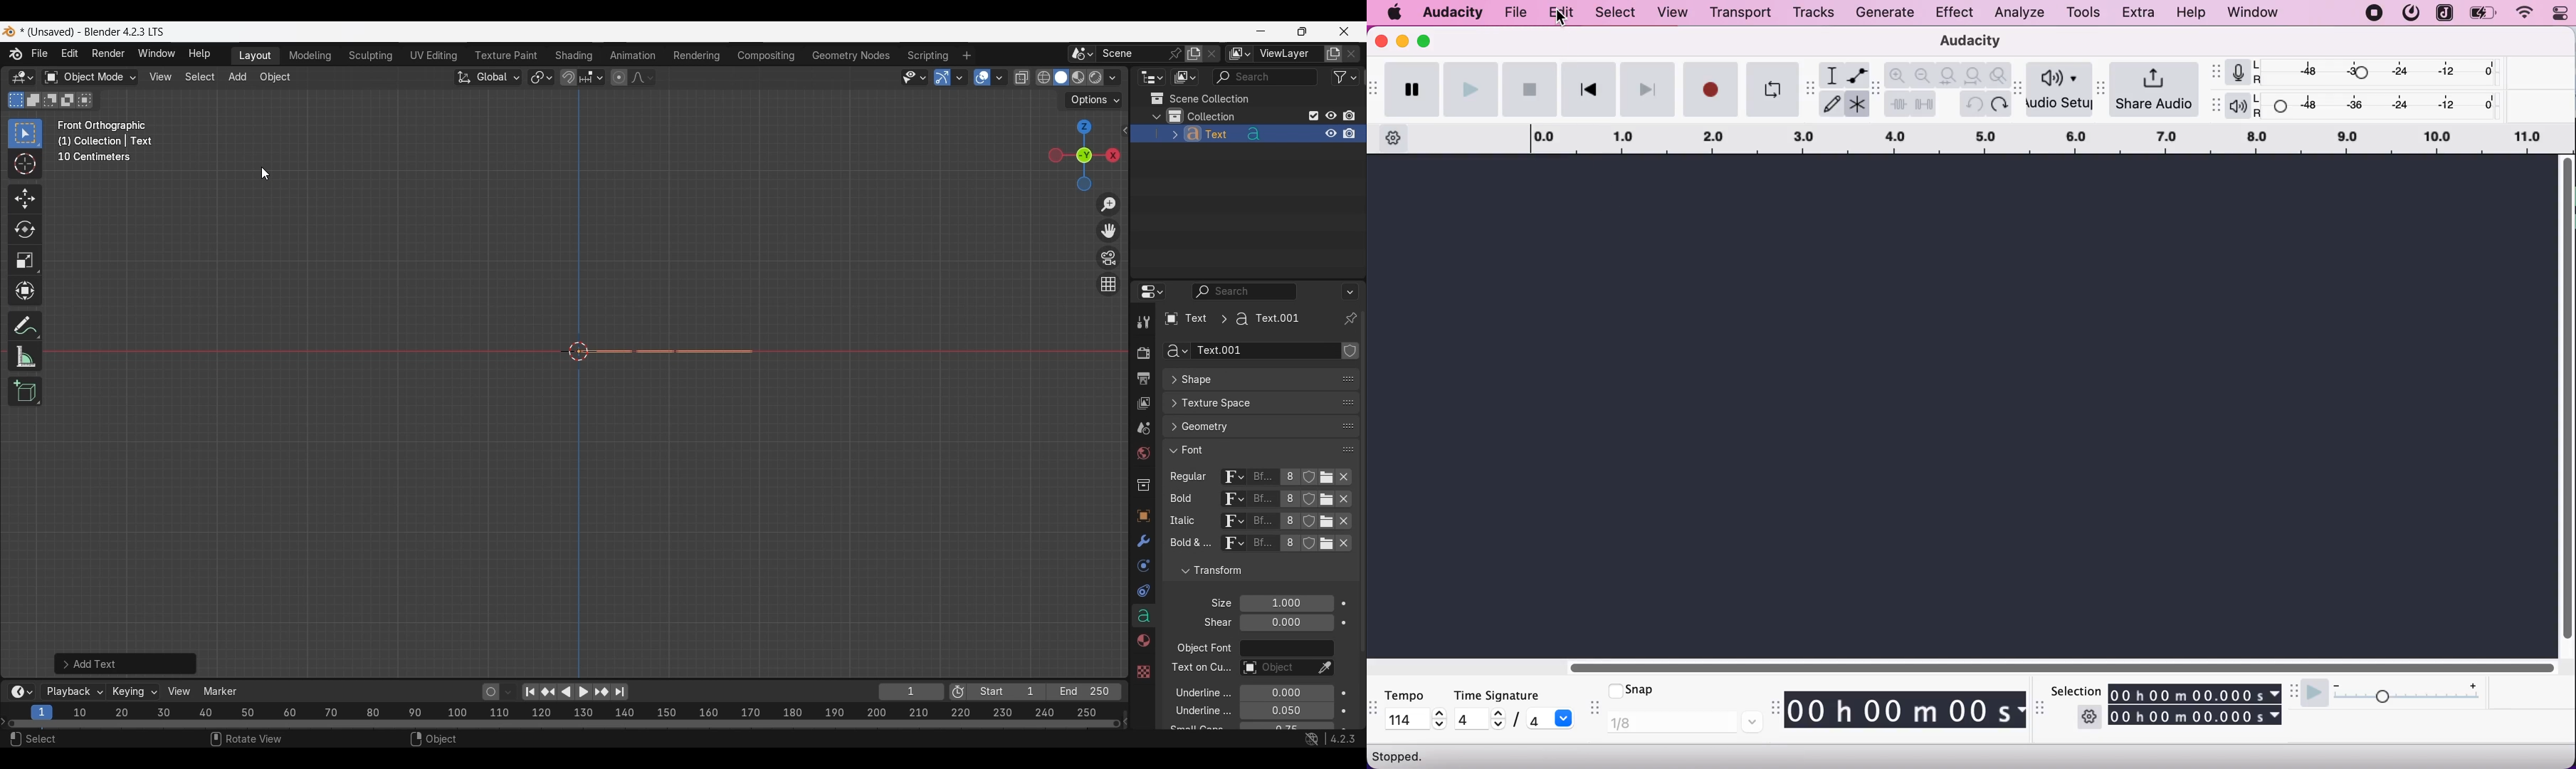 The height and width of the screenshot is (784, 2576). I want to click on track timing, so click(2196, 716).